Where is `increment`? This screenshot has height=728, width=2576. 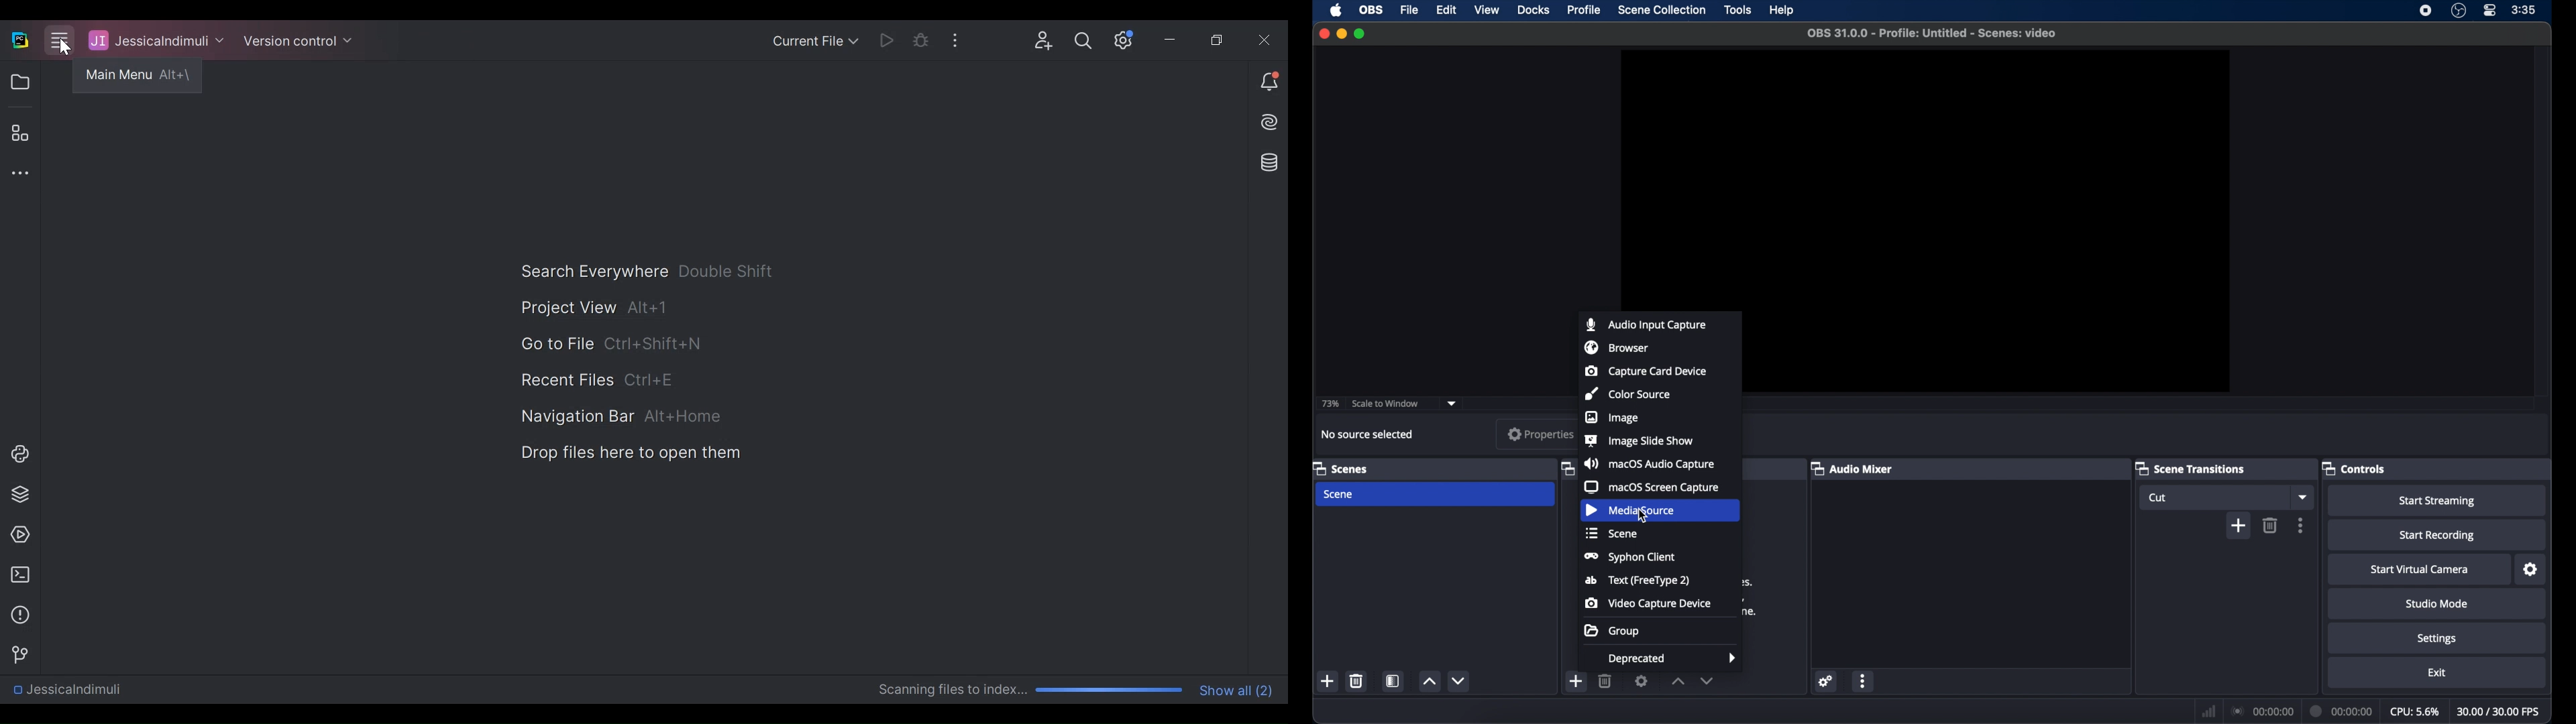
increment is located at coordinates (1429, 680).